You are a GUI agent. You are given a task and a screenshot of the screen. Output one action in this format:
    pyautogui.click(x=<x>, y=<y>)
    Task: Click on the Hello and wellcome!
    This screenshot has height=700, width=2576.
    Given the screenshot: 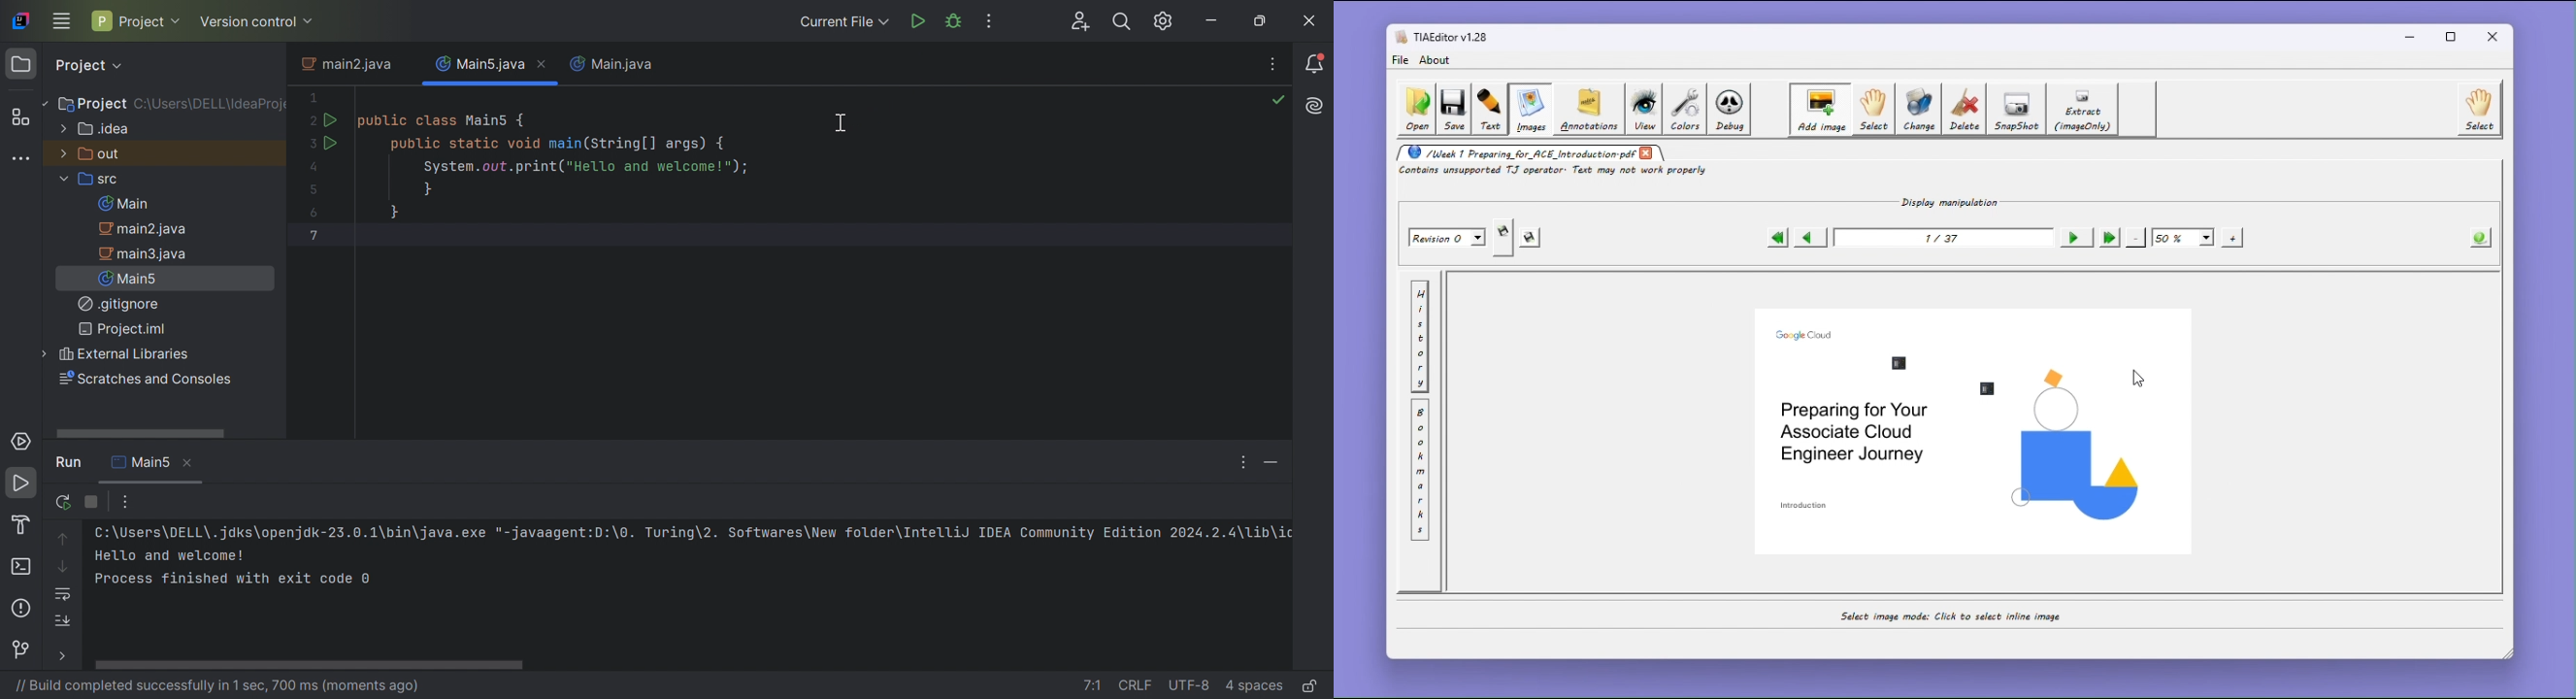 What is the action you would take?
    pyautogui.click(x=169, y=554)
    